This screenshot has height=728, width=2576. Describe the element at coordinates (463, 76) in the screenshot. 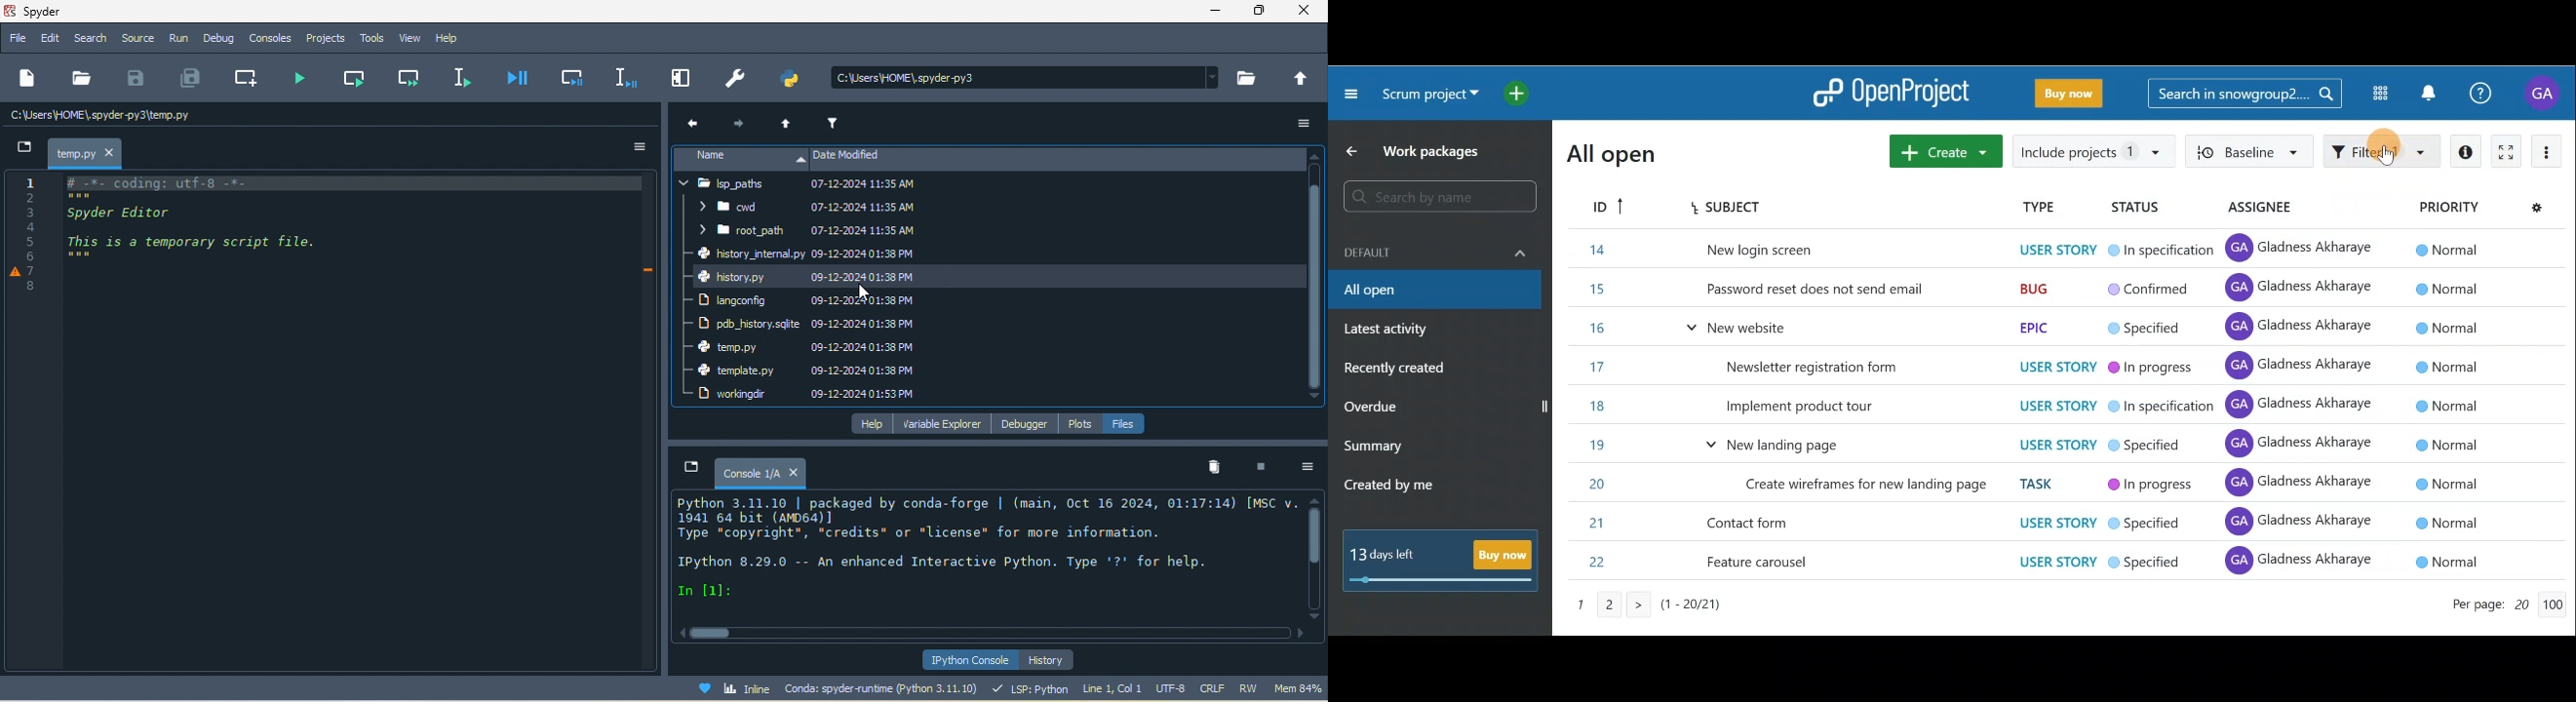

I see `run selection` at that location.